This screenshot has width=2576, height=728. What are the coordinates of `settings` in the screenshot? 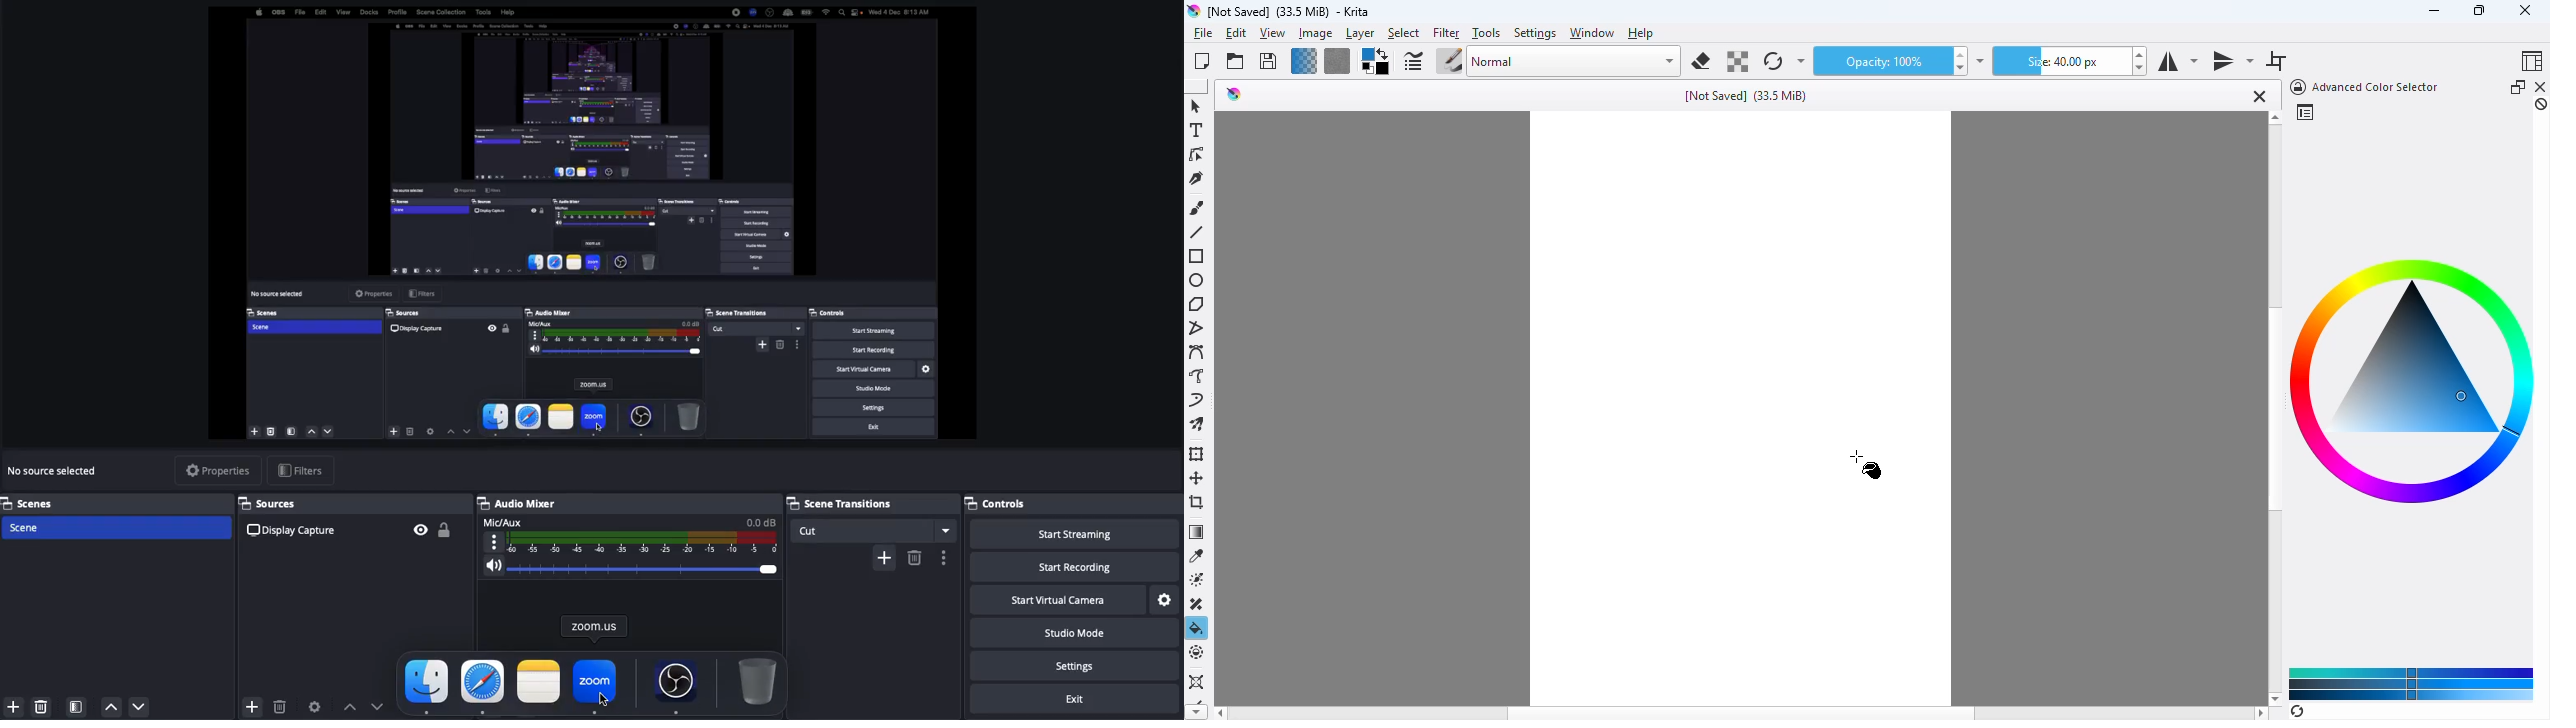 It's located at (1536, 34).